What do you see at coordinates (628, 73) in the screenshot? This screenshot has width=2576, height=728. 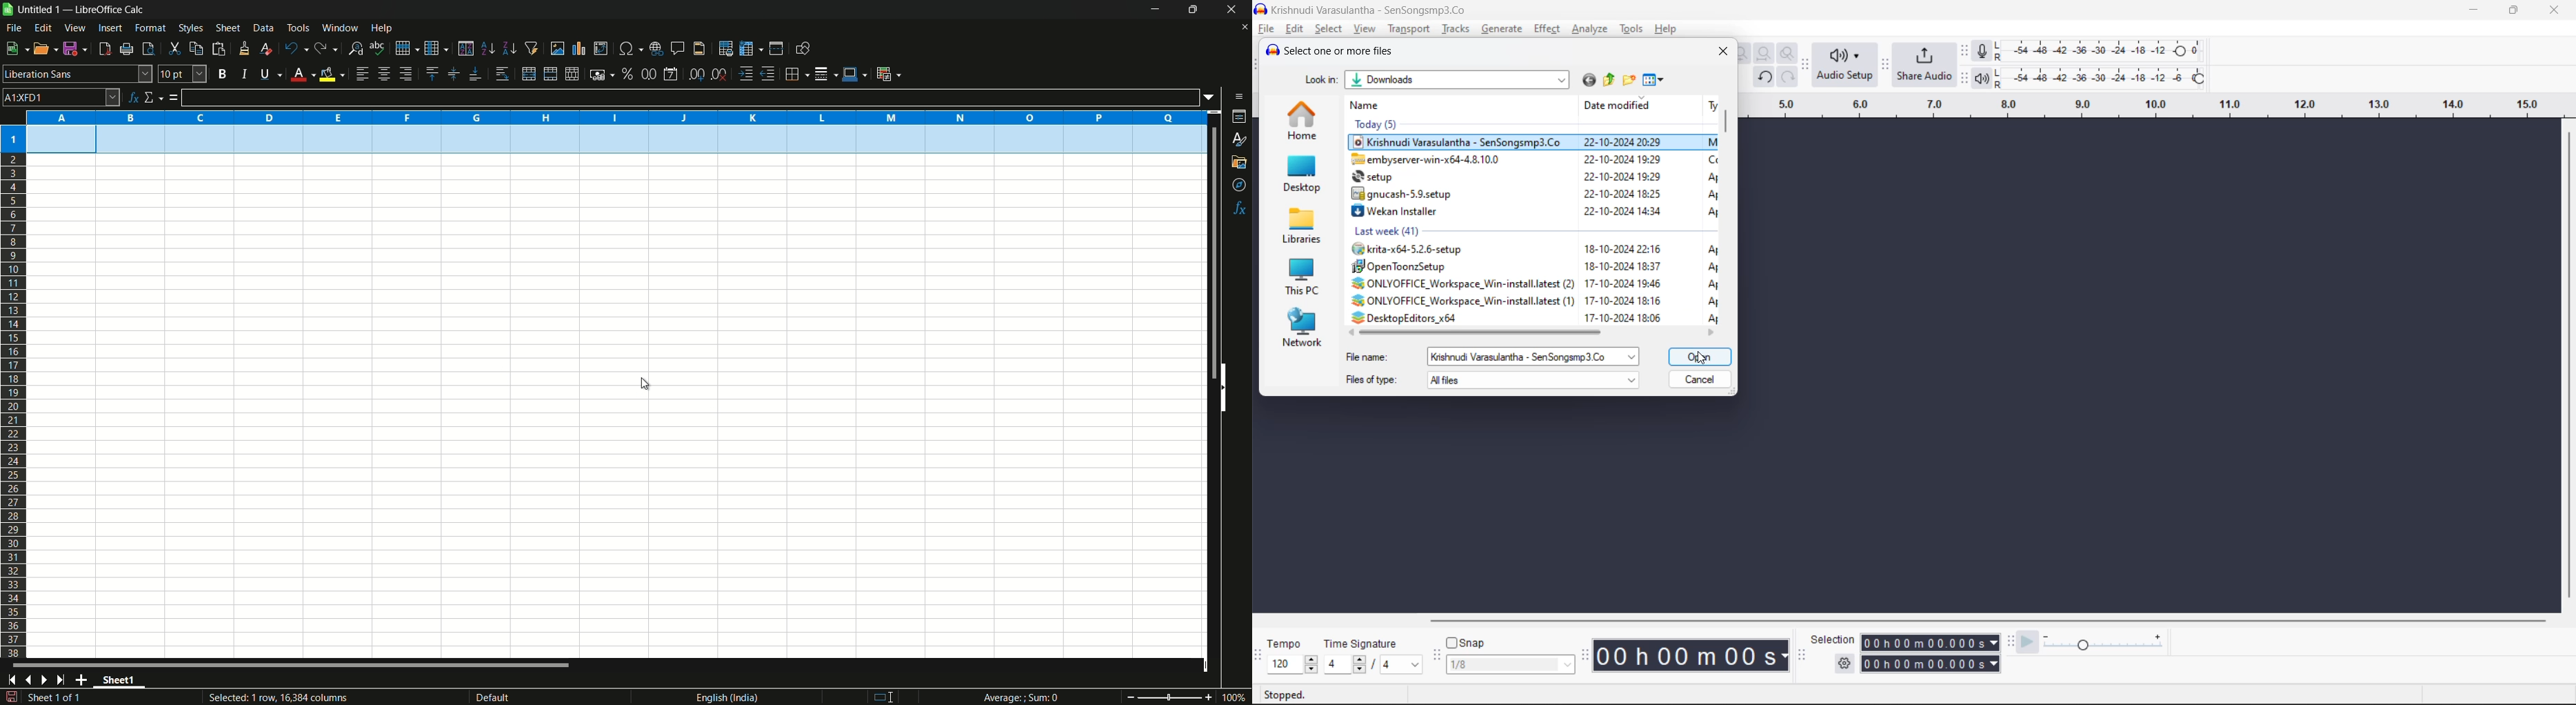 I see `format as percent` at bounding box center [628, 73].